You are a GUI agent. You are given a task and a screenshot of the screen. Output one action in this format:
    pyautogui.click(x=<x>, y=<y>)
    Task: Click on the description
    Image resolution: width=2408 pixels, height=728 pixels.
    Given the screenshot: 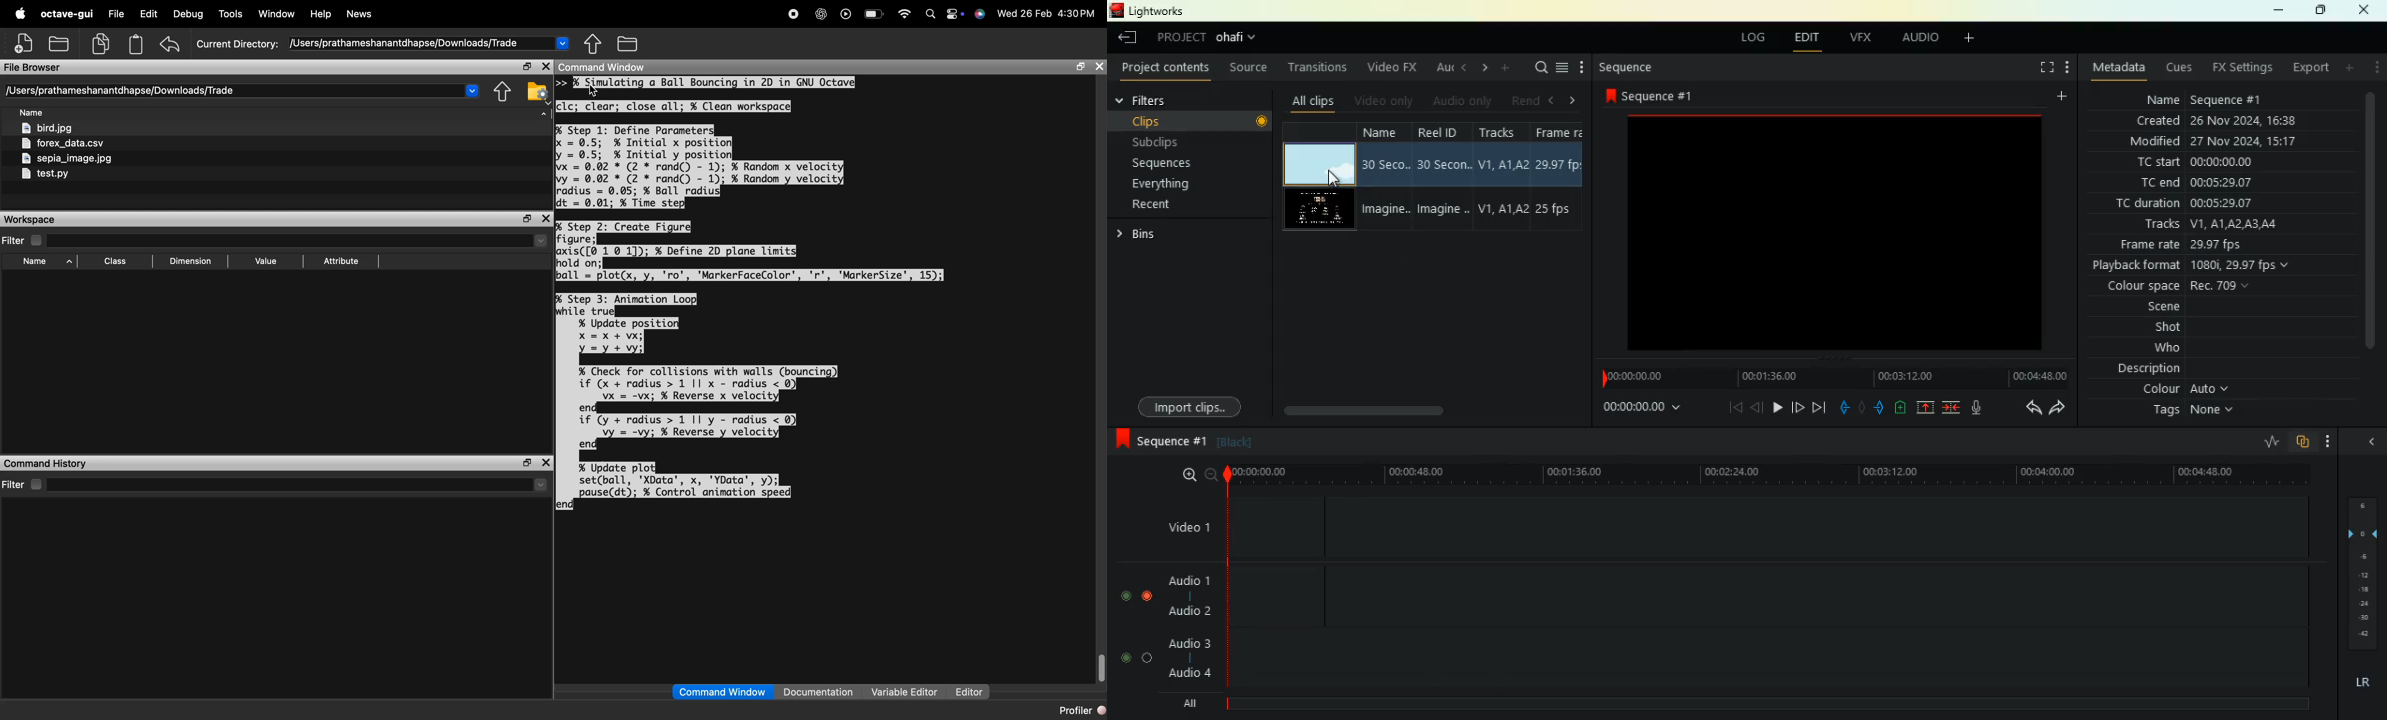 What is the action you would take?
    pyautogui.click(x=2149, y=369)
    